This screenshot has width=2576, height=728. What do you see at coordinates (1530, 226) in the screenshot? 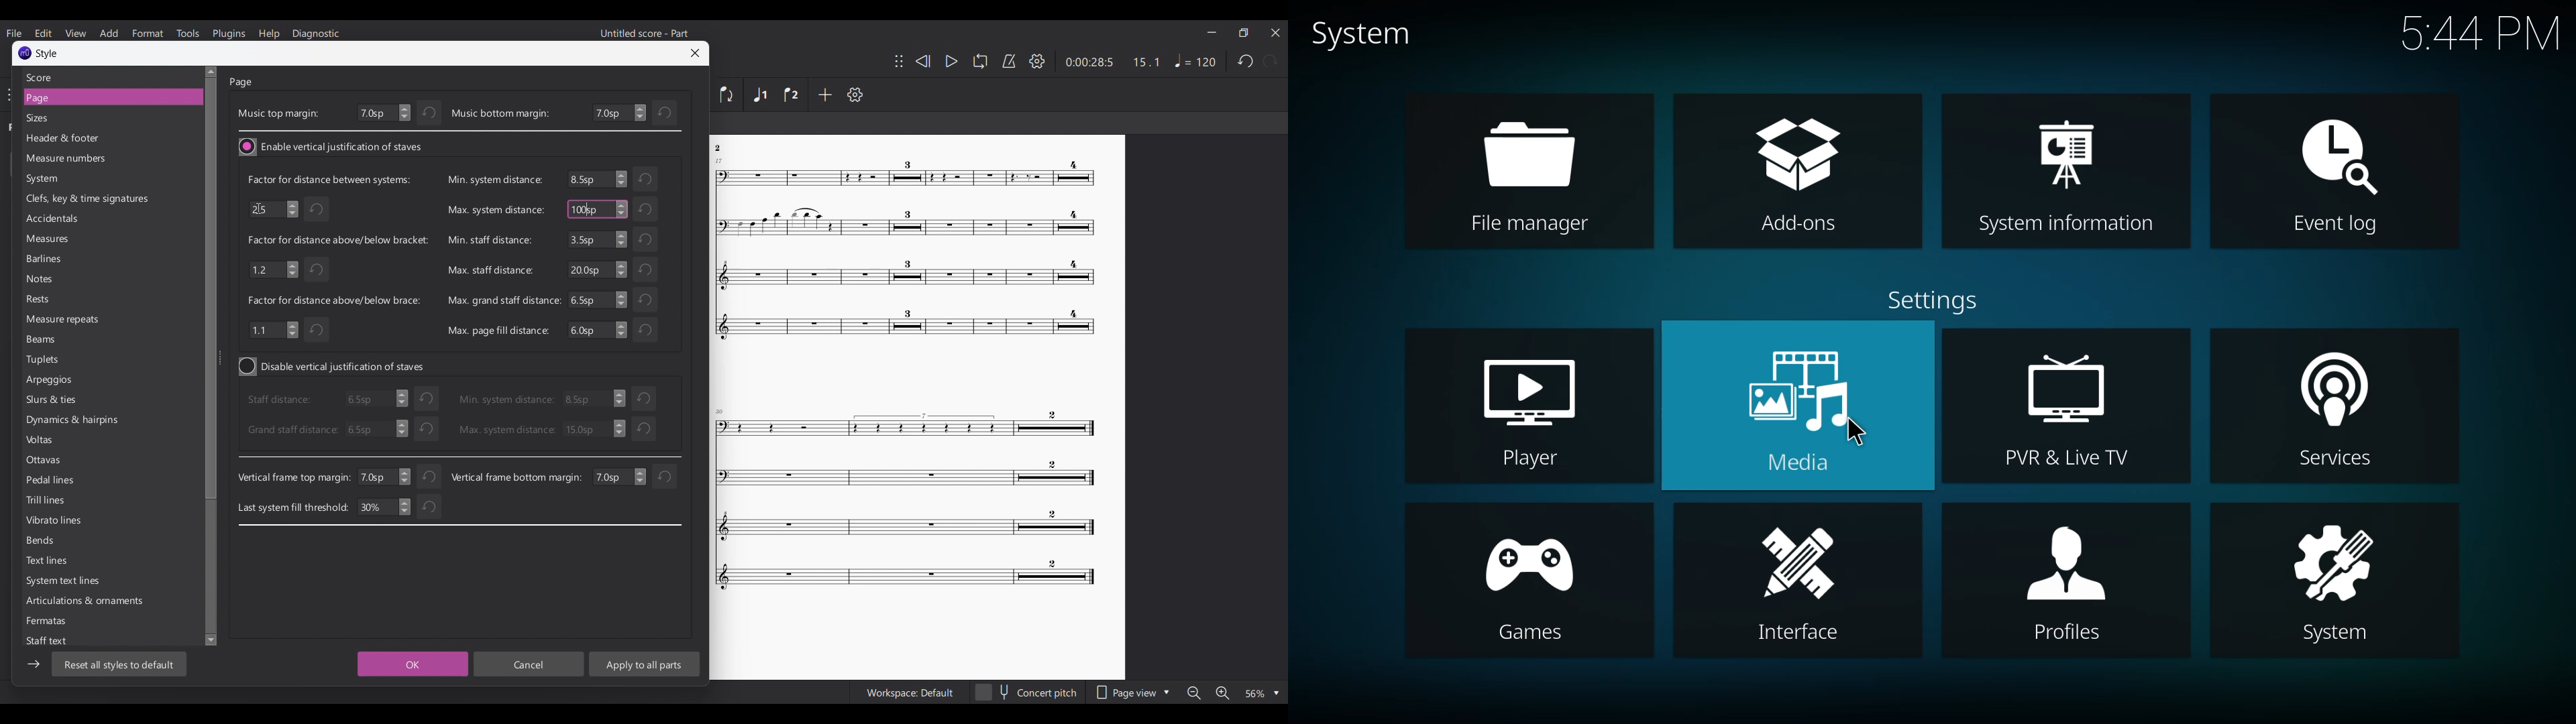
I see `File manager` at bounding box center [1530, 226].